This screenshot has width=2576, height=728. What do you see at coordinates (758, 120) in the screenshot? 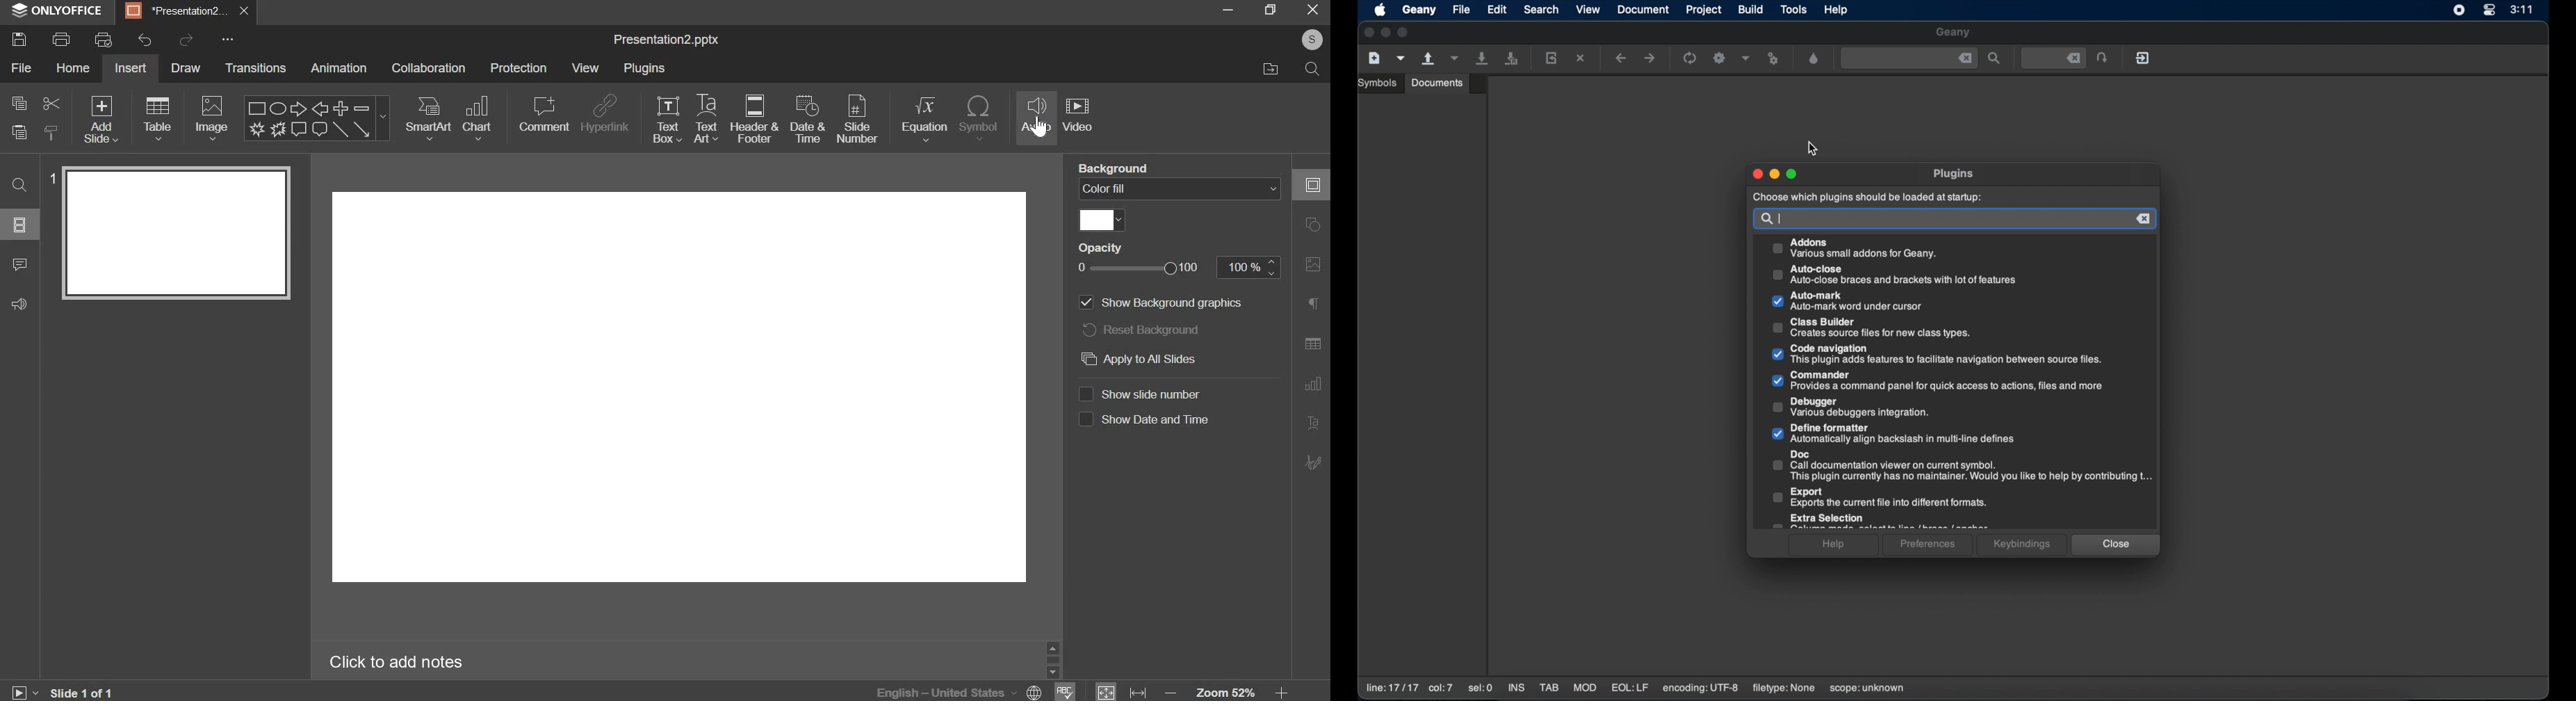
I see `header & footer` at bounding box center [758, 120].